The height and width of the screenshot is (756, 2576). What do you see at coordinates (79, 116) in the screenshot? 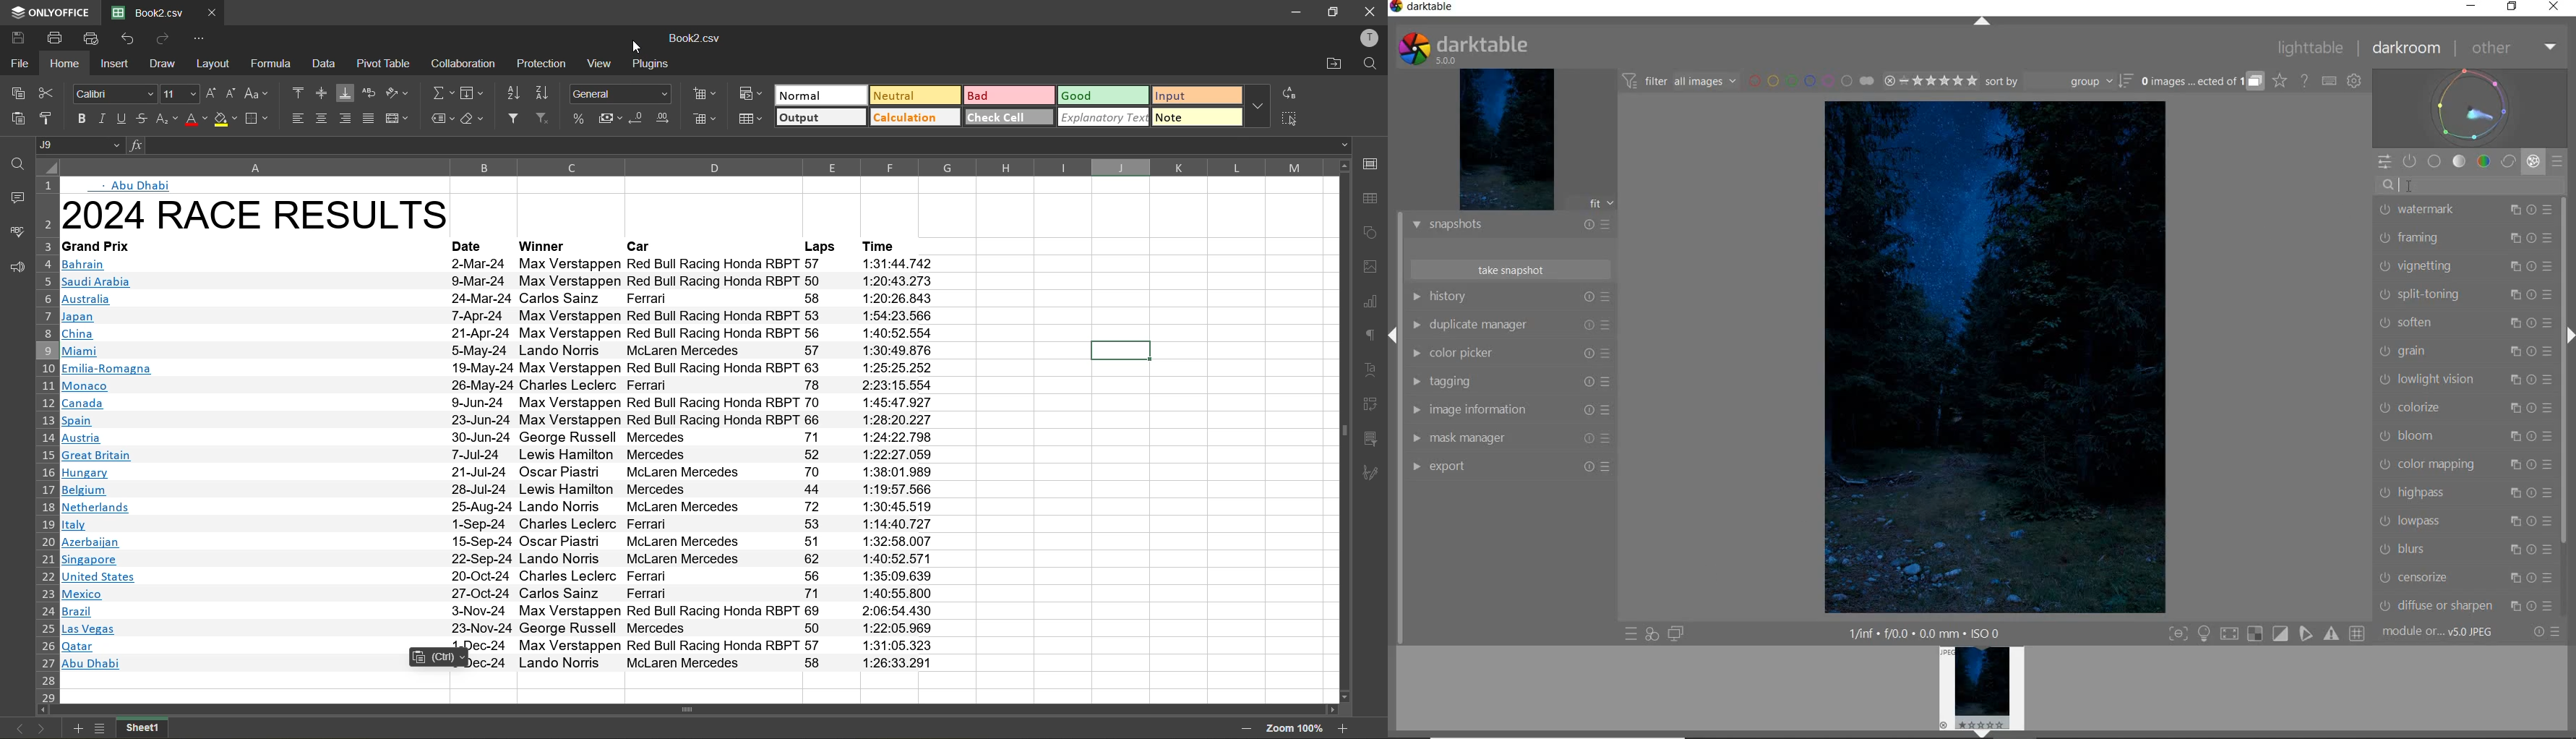
I see `bold` at bounding box center [79, 116].